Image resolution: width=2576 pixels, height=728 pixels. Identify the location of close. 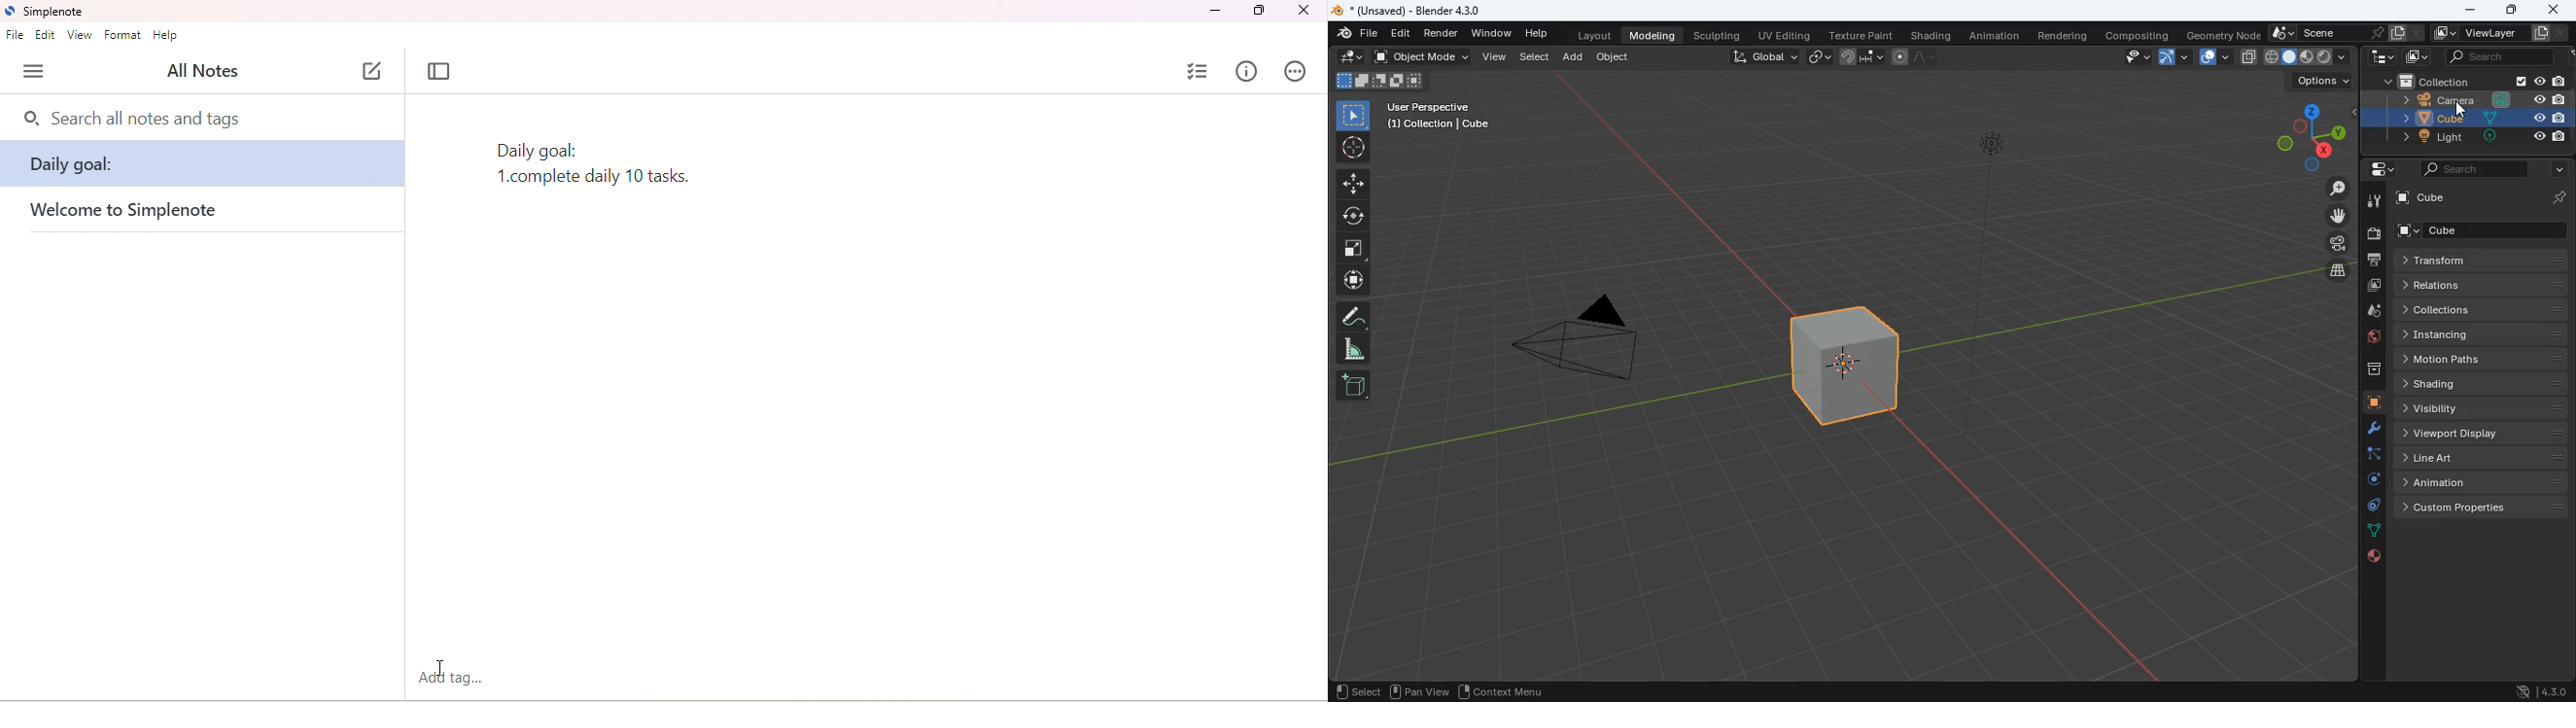
(1303, 11).